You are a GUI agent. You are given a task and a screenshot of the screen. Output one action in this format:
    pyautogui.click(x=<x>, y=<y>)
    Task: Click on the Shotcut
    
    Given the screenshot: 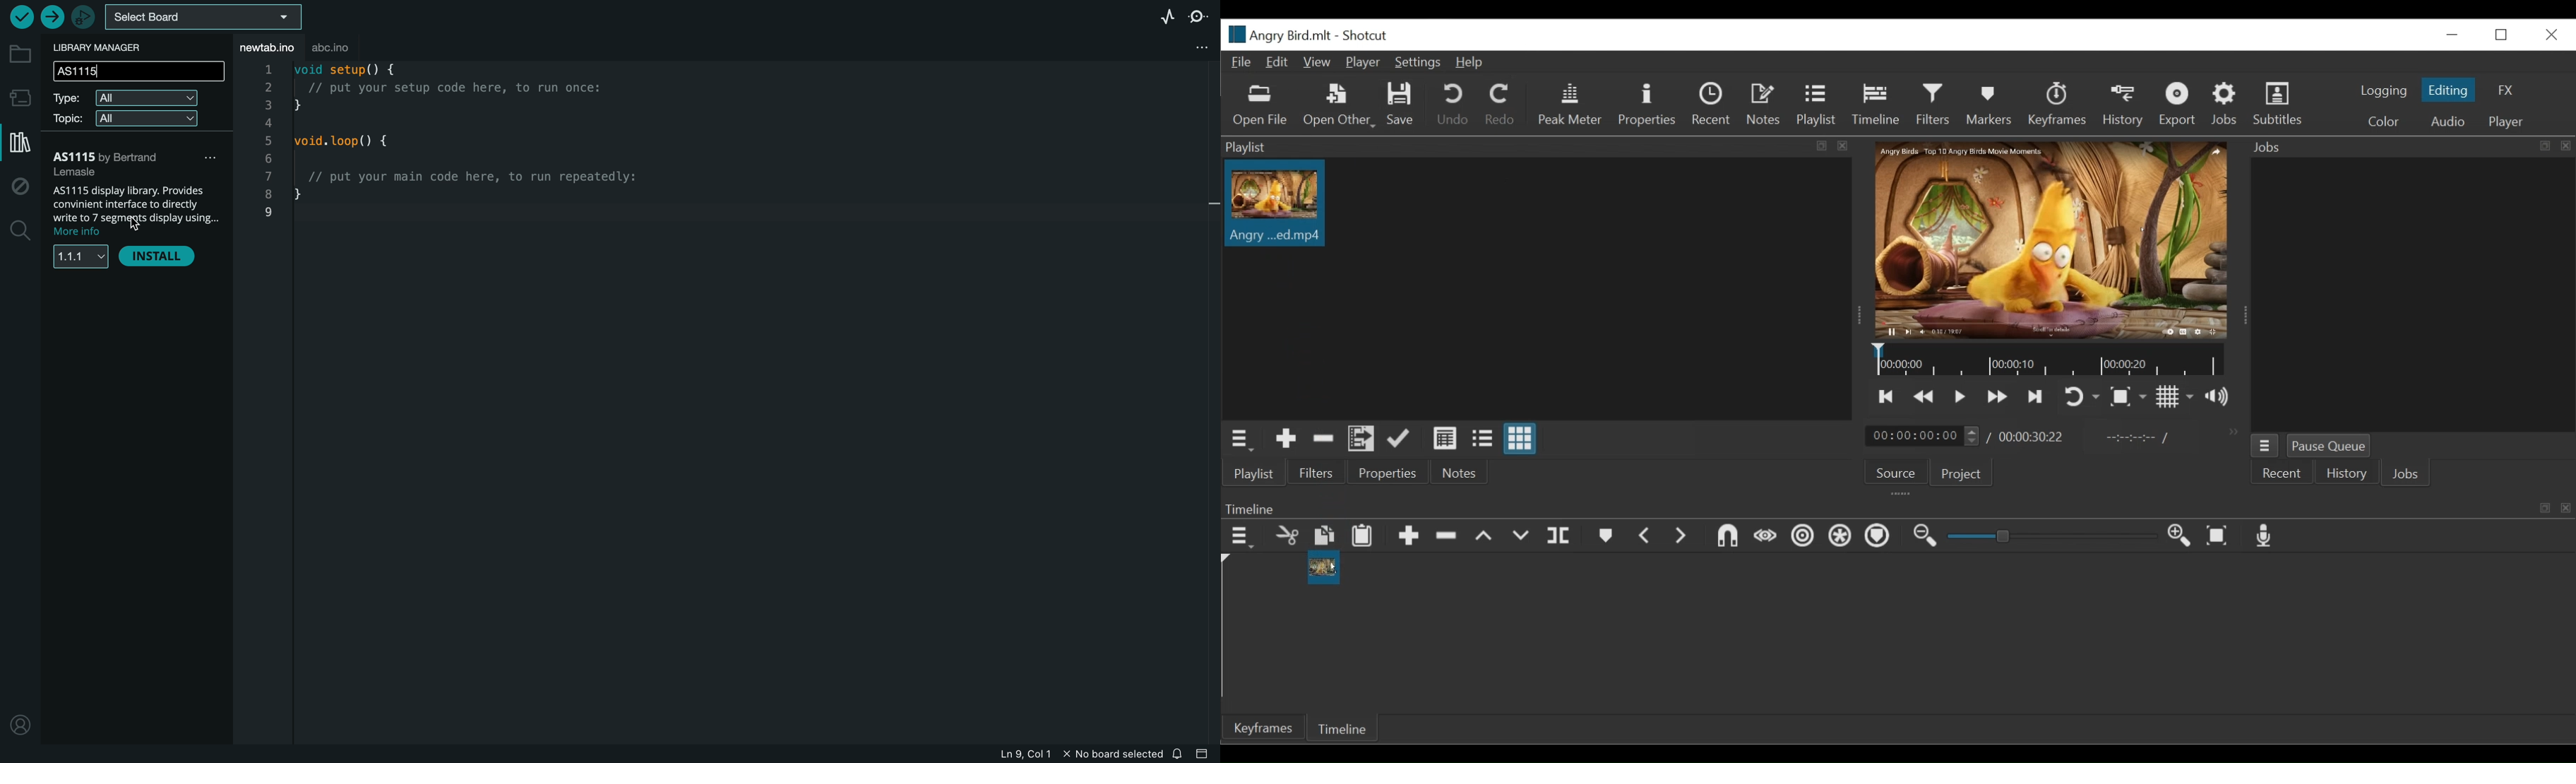 What is the action you would take?
    pyautogui.click(x=1366, y=36)
    